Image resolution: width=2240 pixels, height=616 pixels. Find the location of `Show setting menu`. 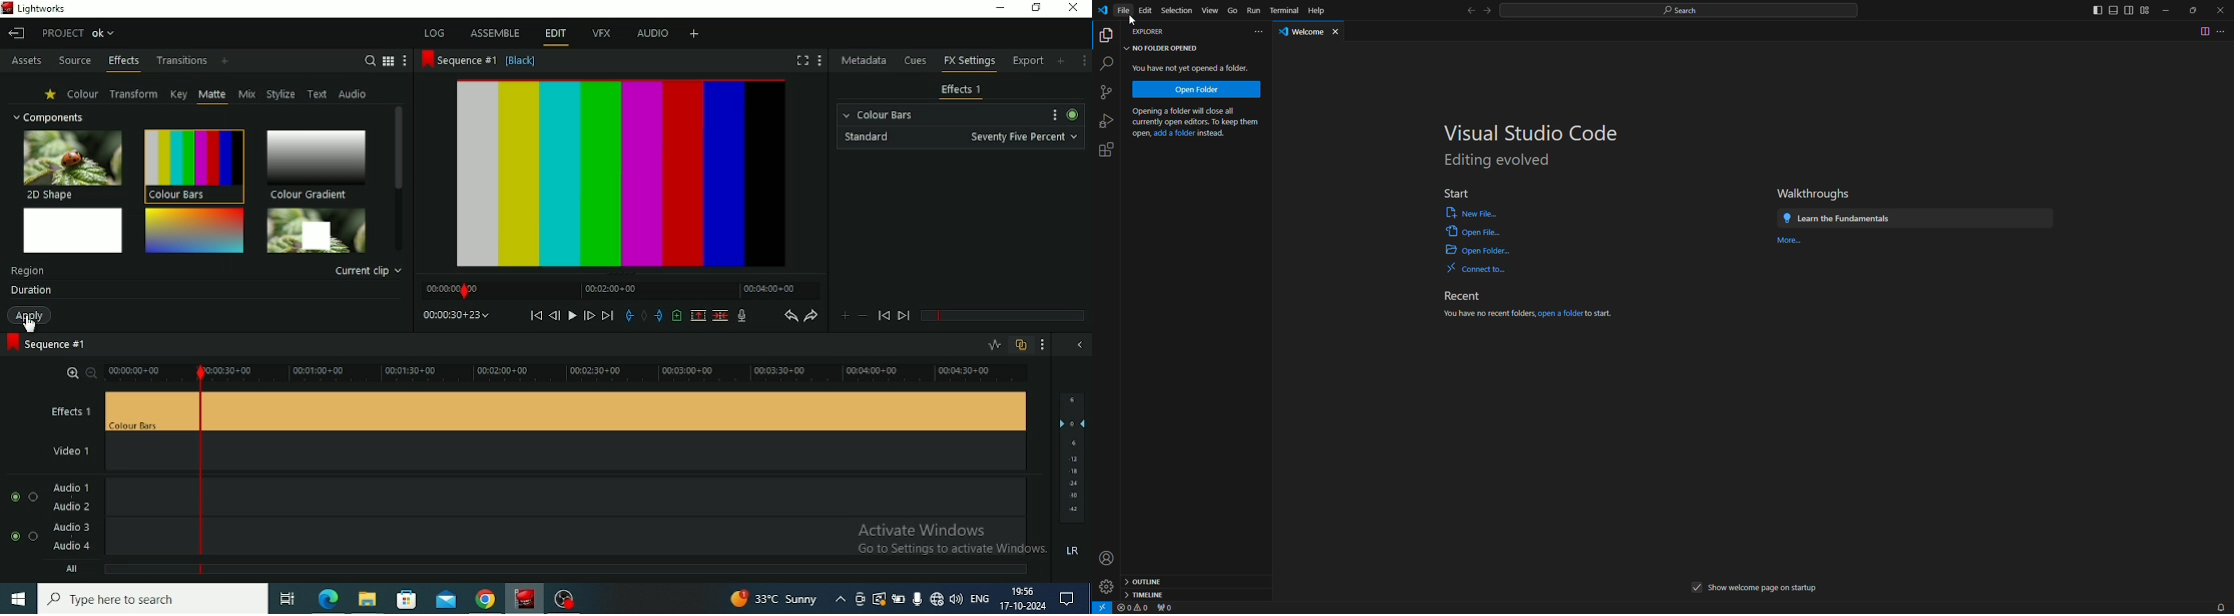

Show setting menu is located at coordinates (1084, 60).